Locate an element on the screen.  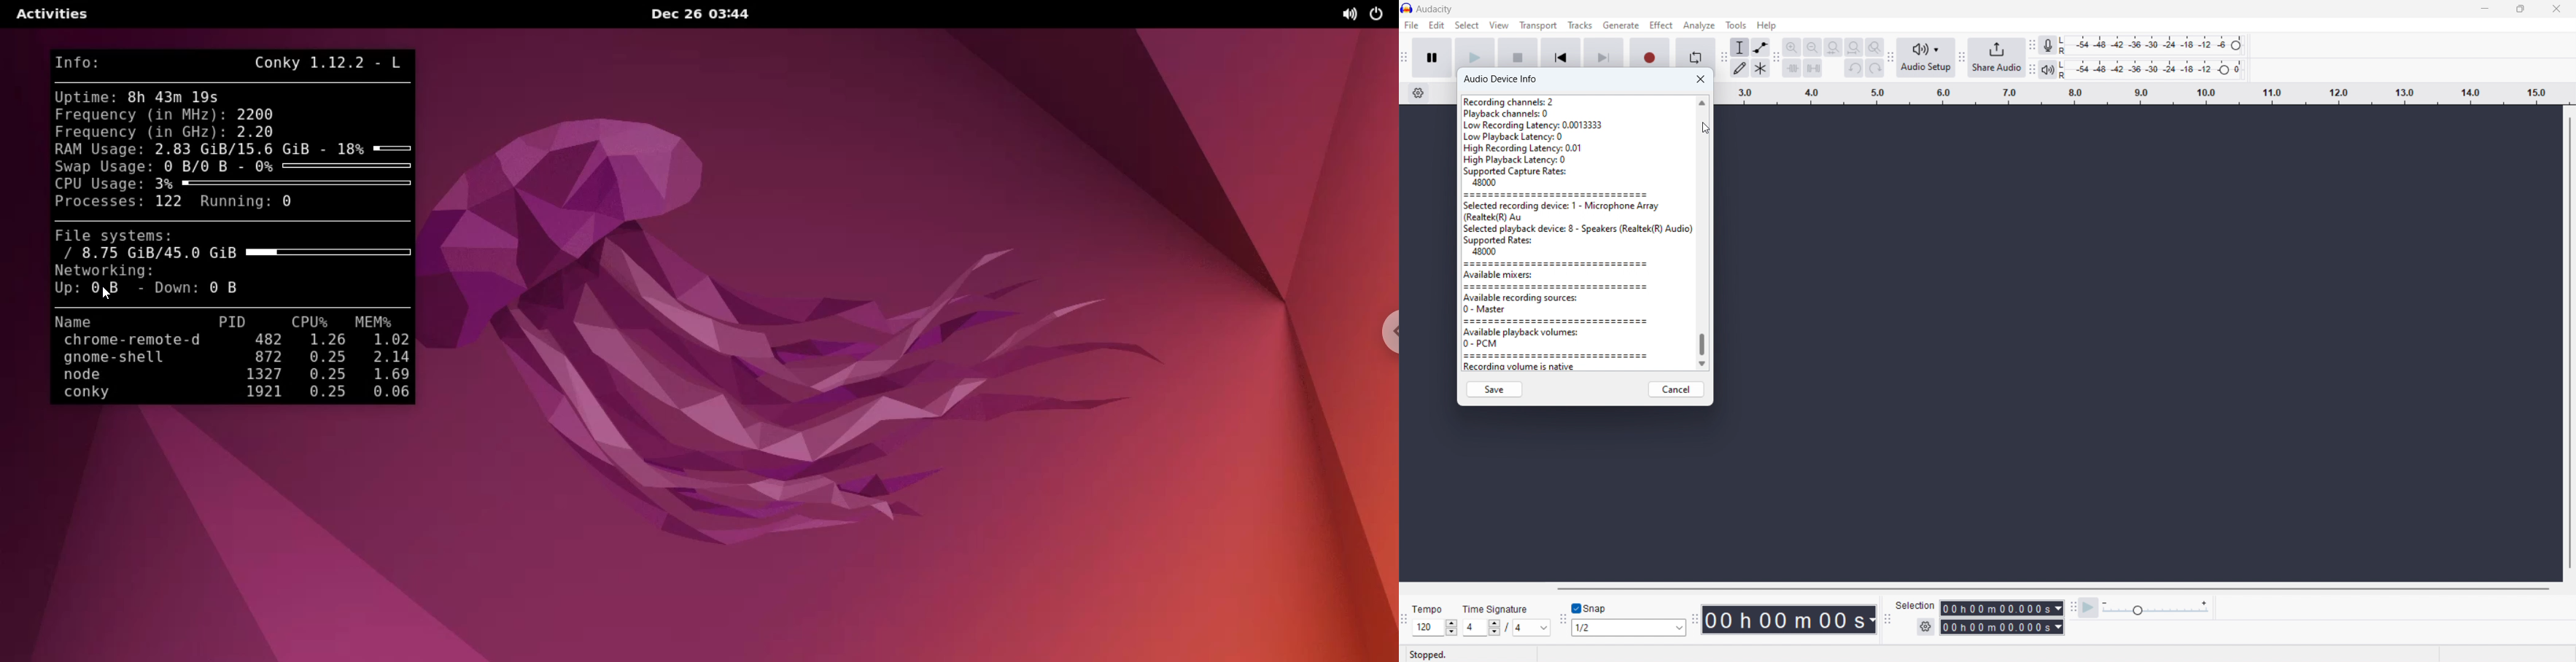
undo is located at coordinates (1854, 68).